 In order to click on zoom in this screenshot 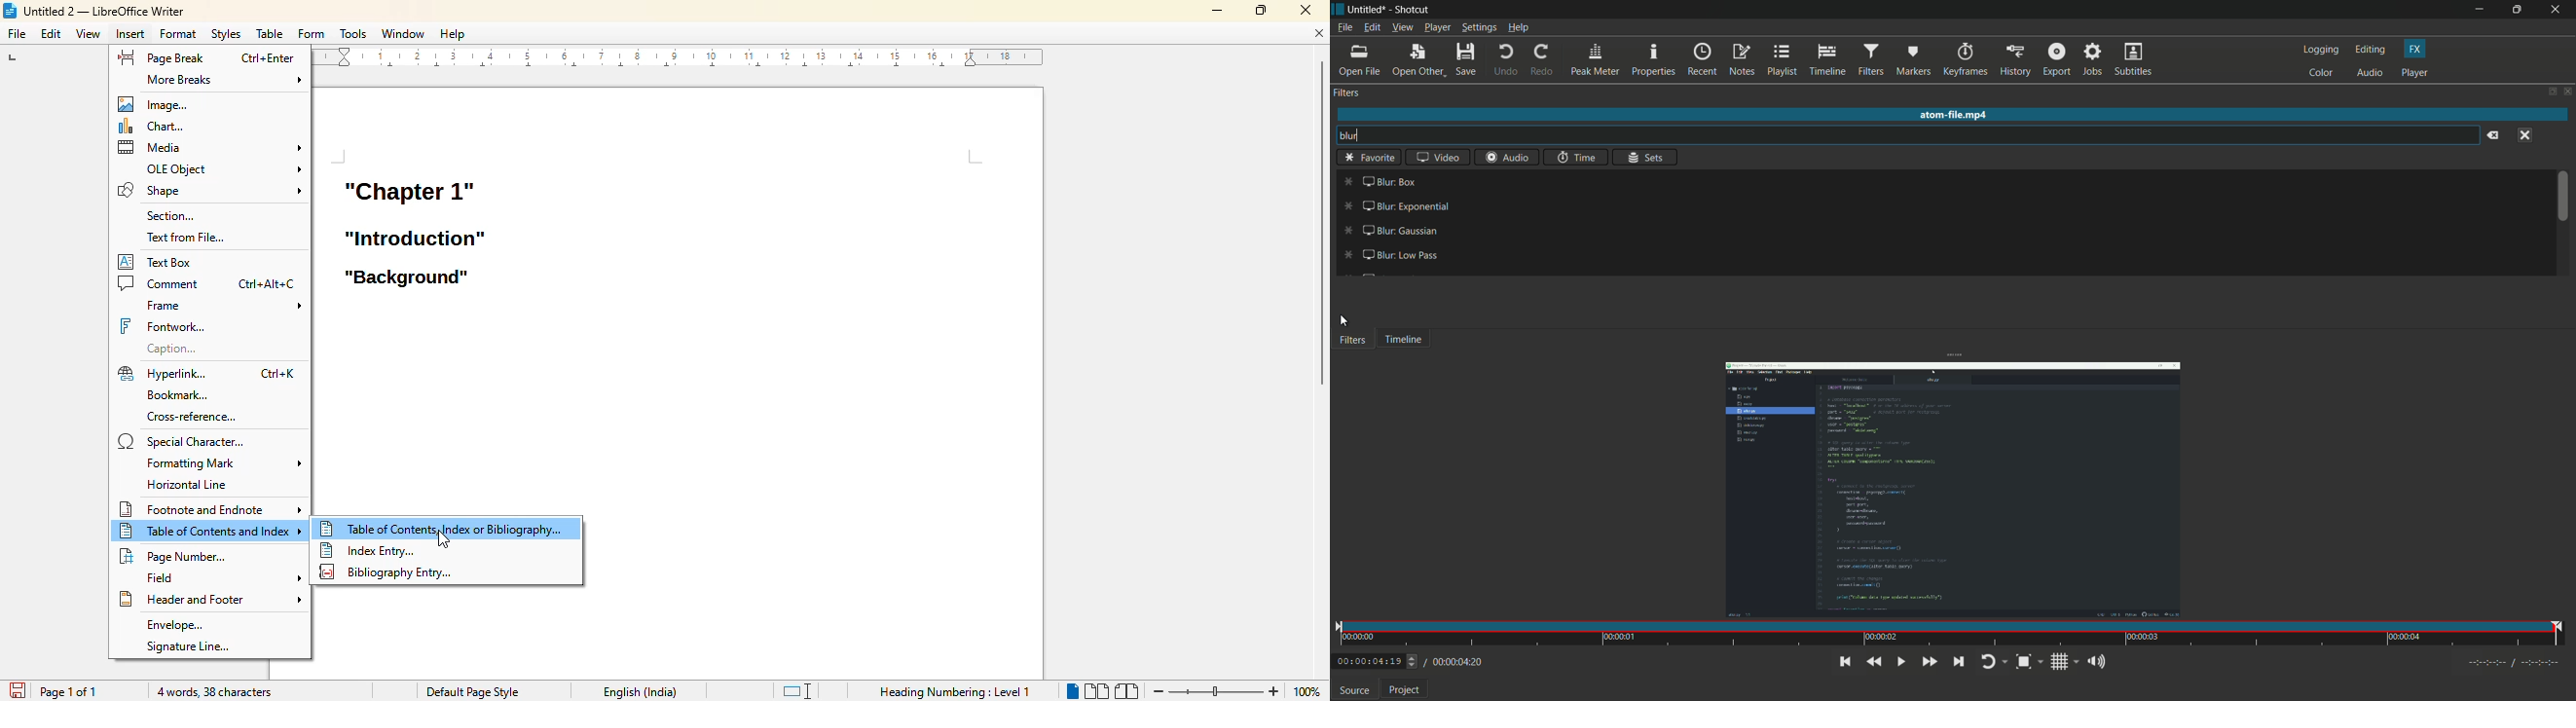, I will do `click(1214, 691)`.